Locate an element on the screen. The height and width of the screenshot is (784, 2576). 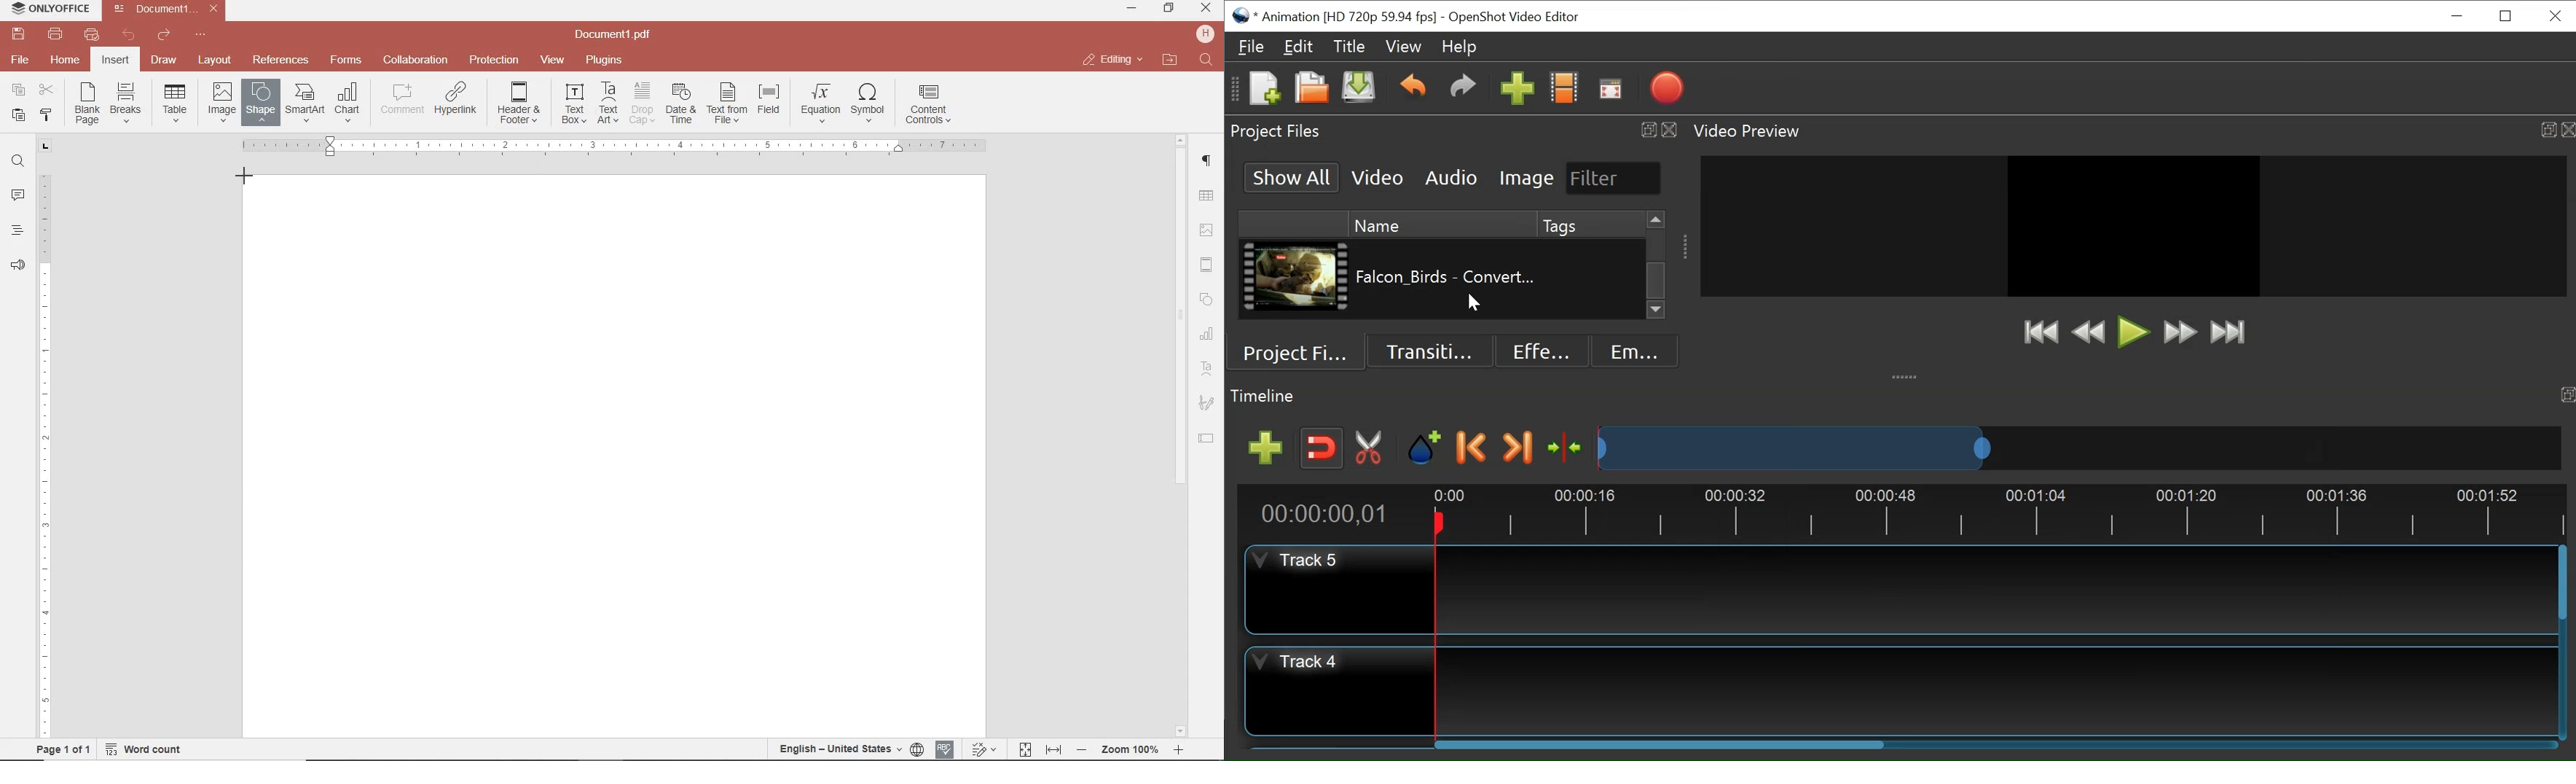
Transition is located at coordinates (1430, 351).